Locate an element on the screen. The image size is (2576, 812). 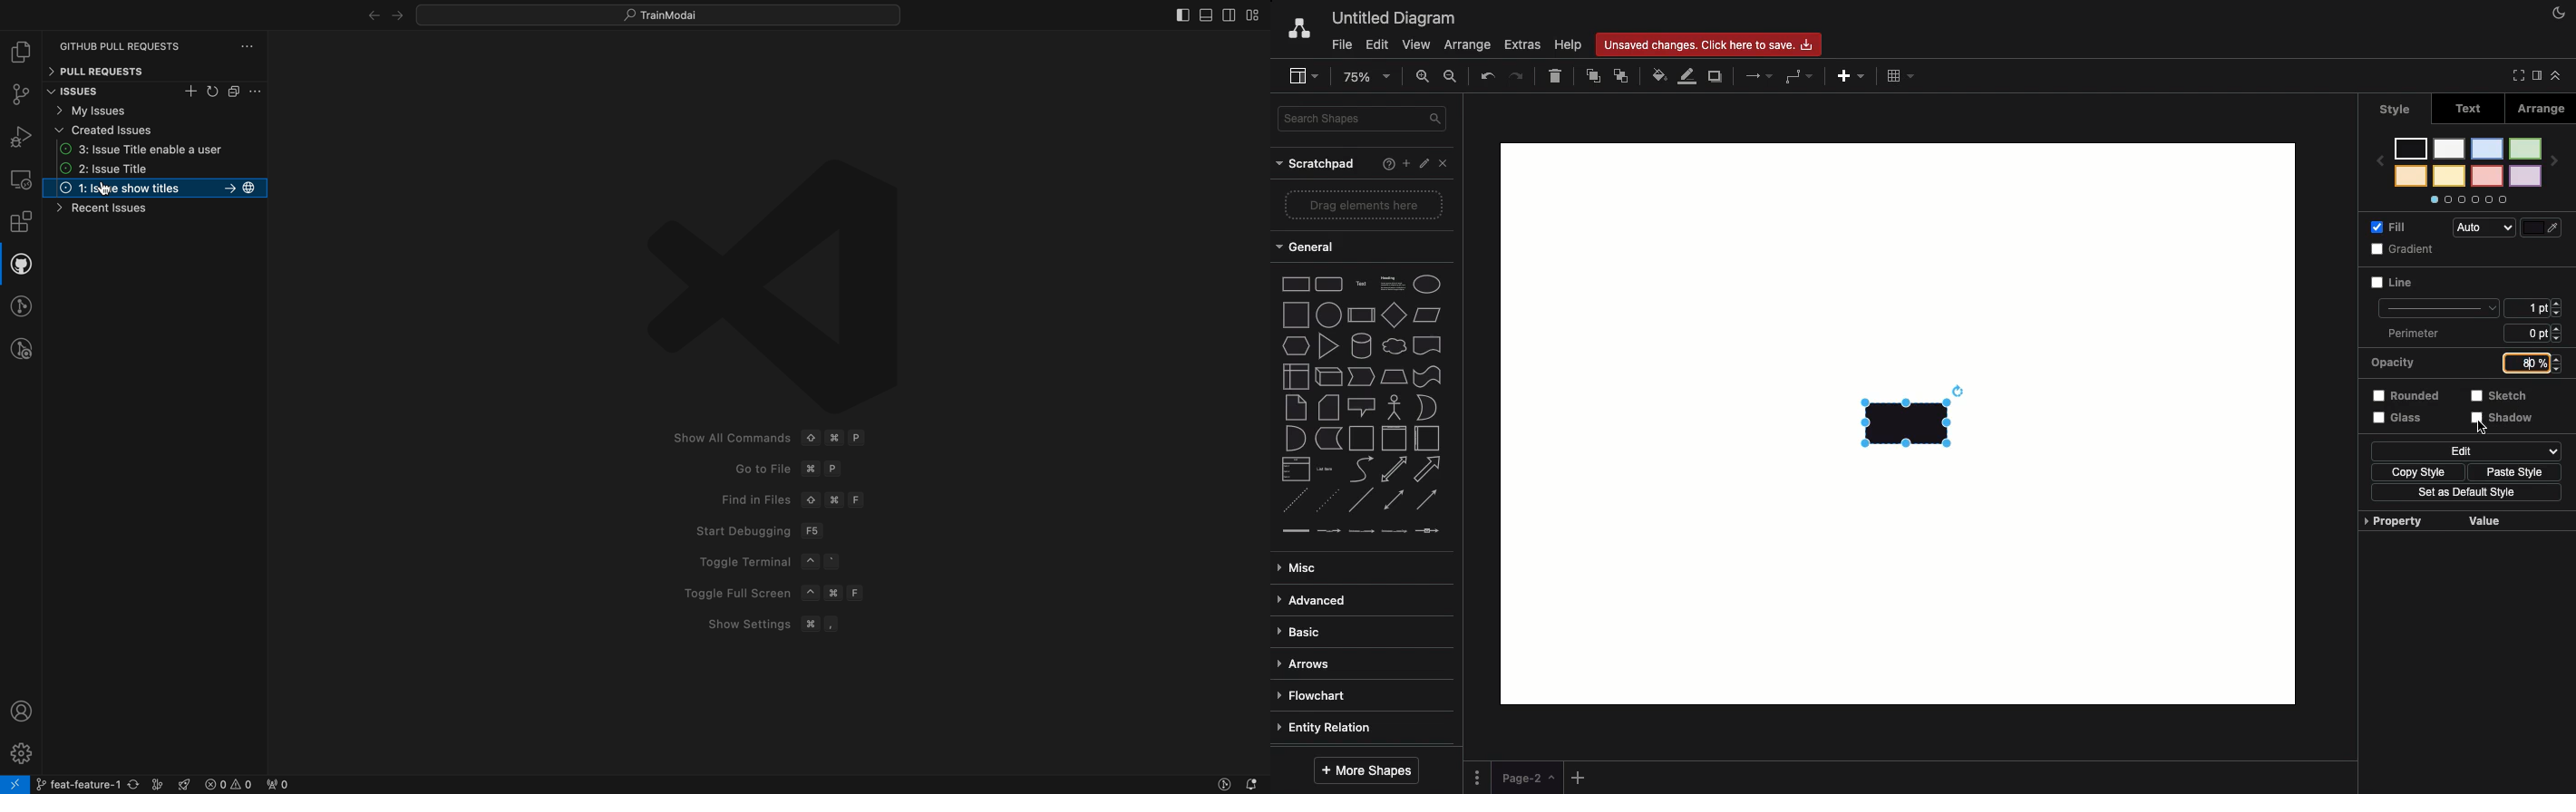
Options is located at coordinates (1479, 779).